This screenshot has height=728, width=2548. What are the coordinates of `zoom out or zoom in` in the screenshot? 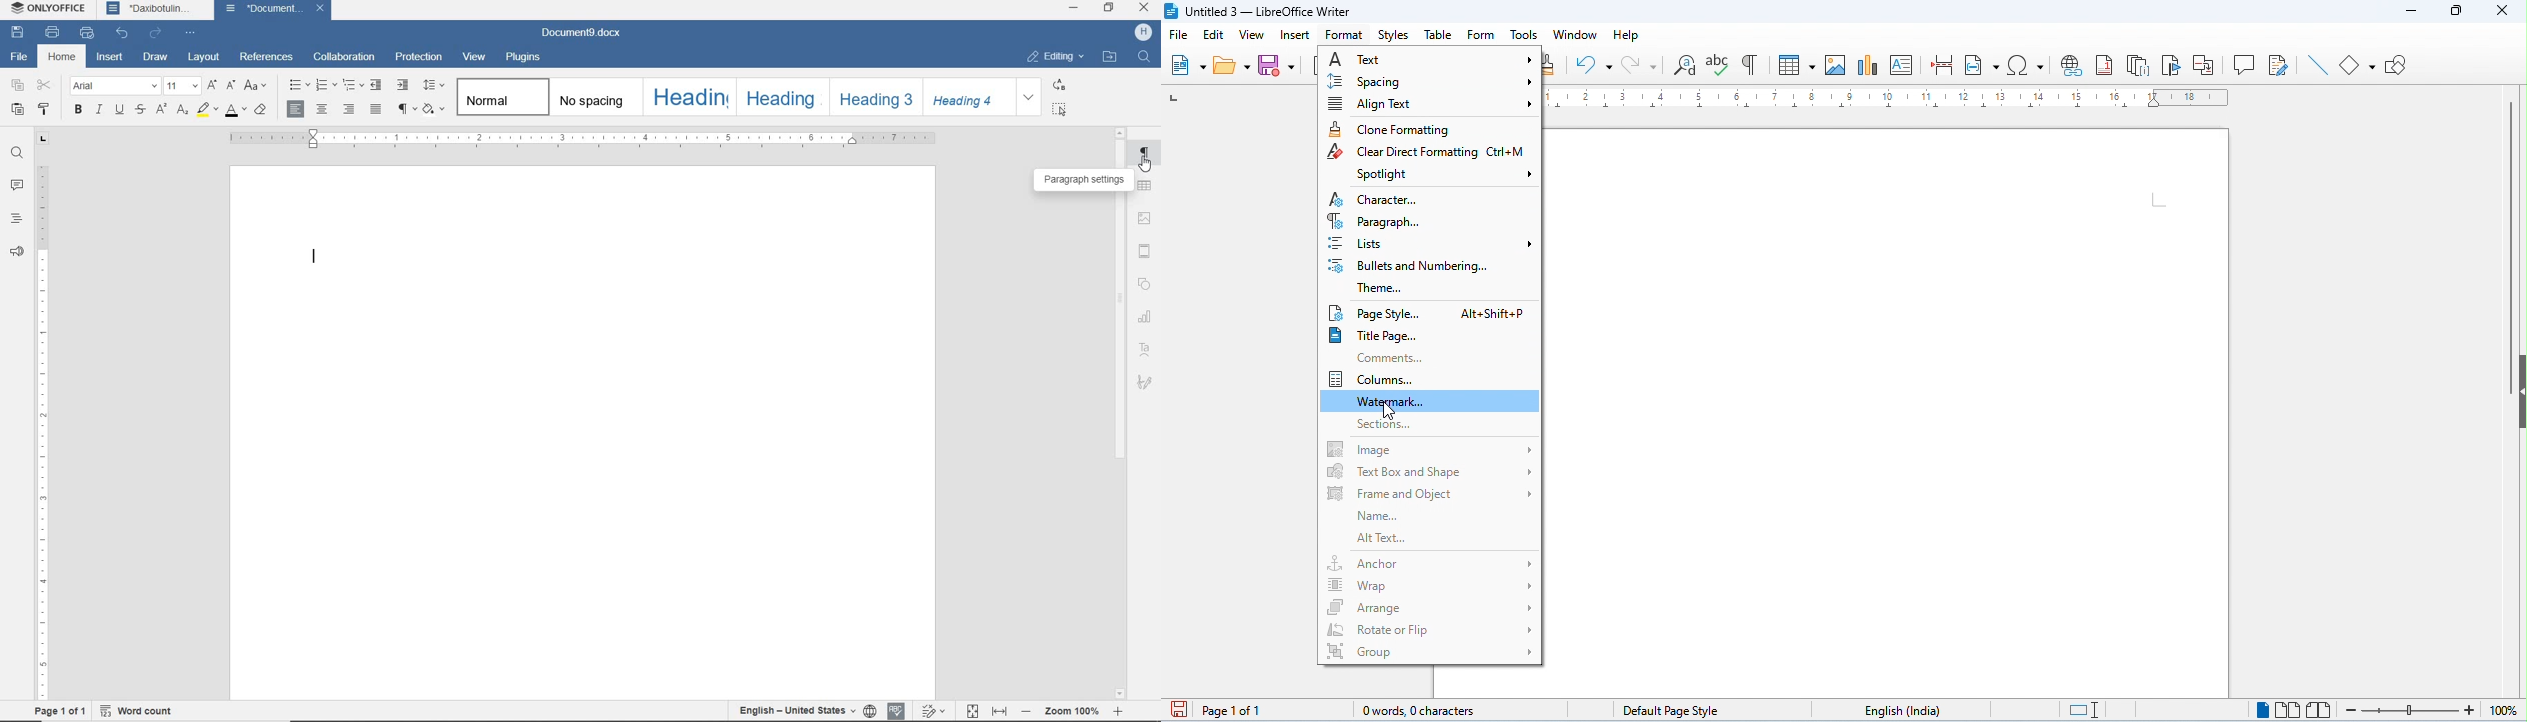 It's located at (1026, 711).